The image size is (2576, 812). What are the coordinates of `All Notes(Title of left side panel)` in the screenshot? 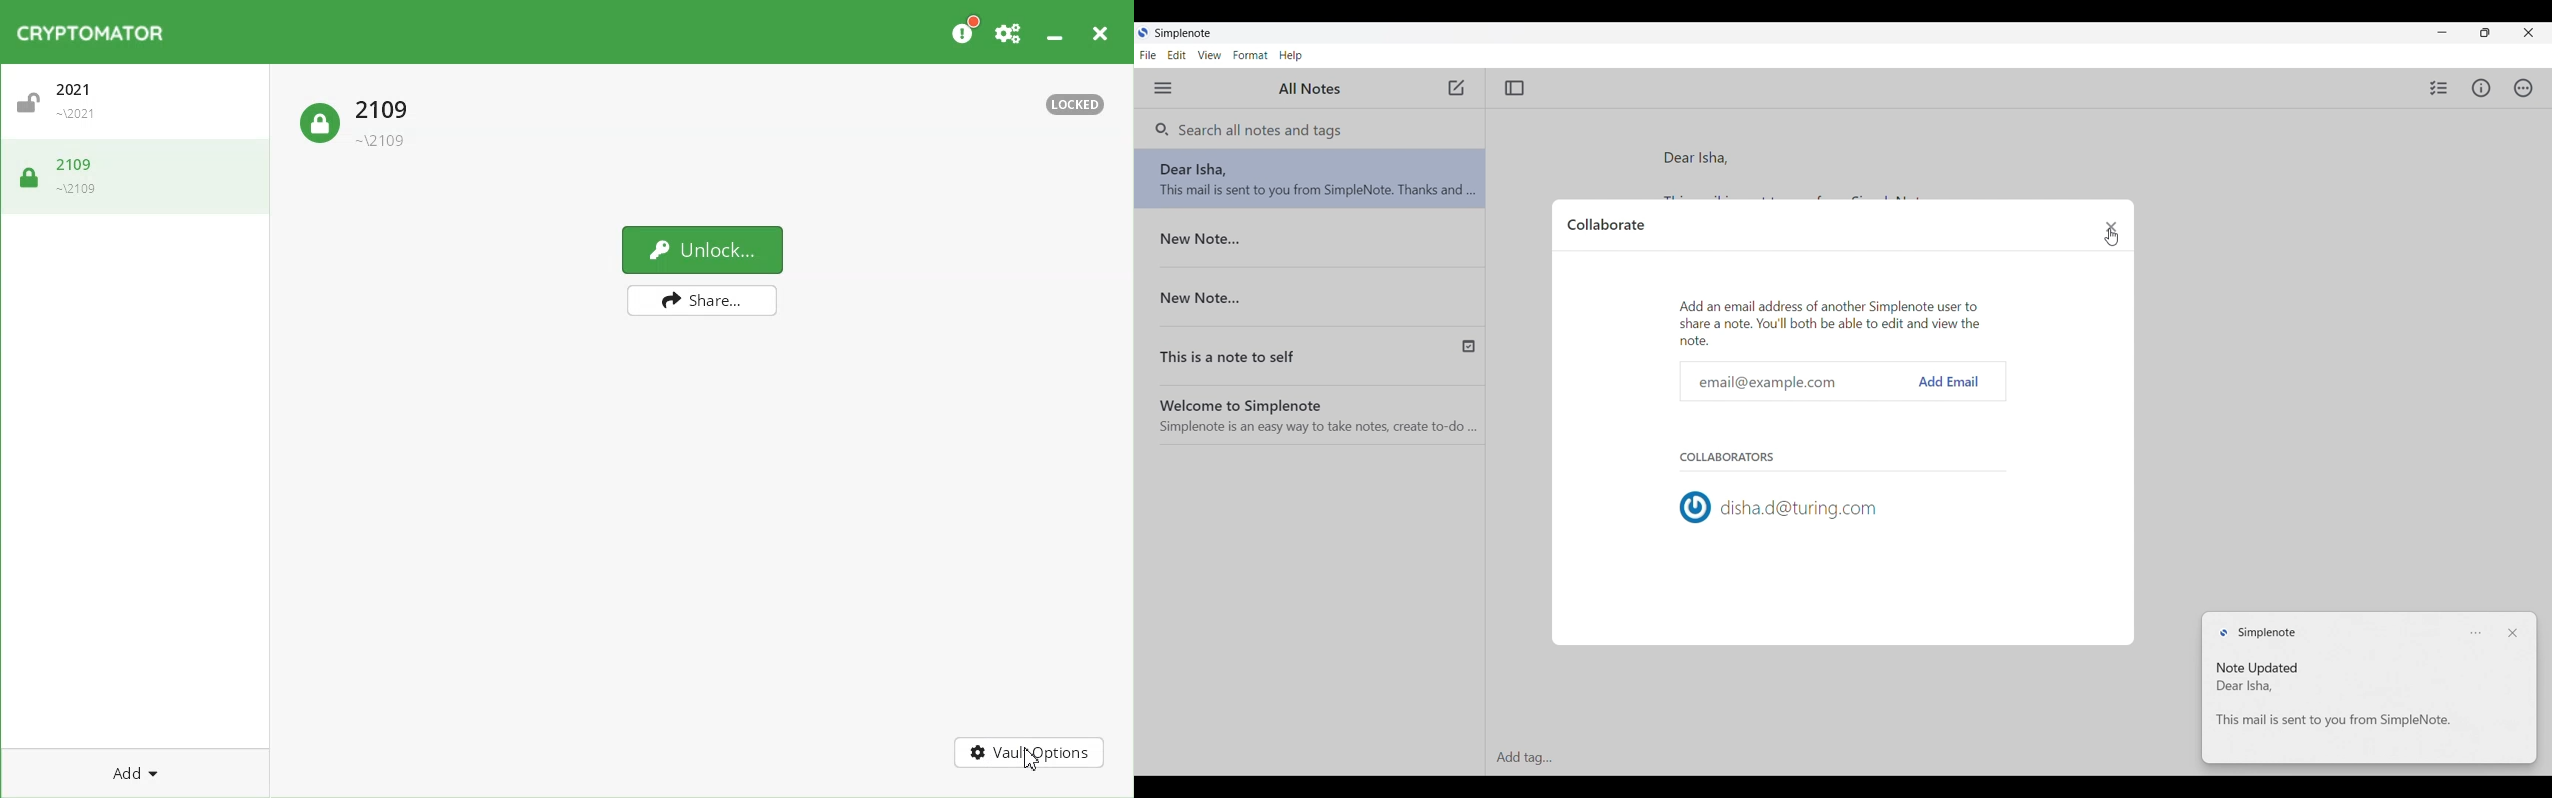 It's located at (1308, 89).